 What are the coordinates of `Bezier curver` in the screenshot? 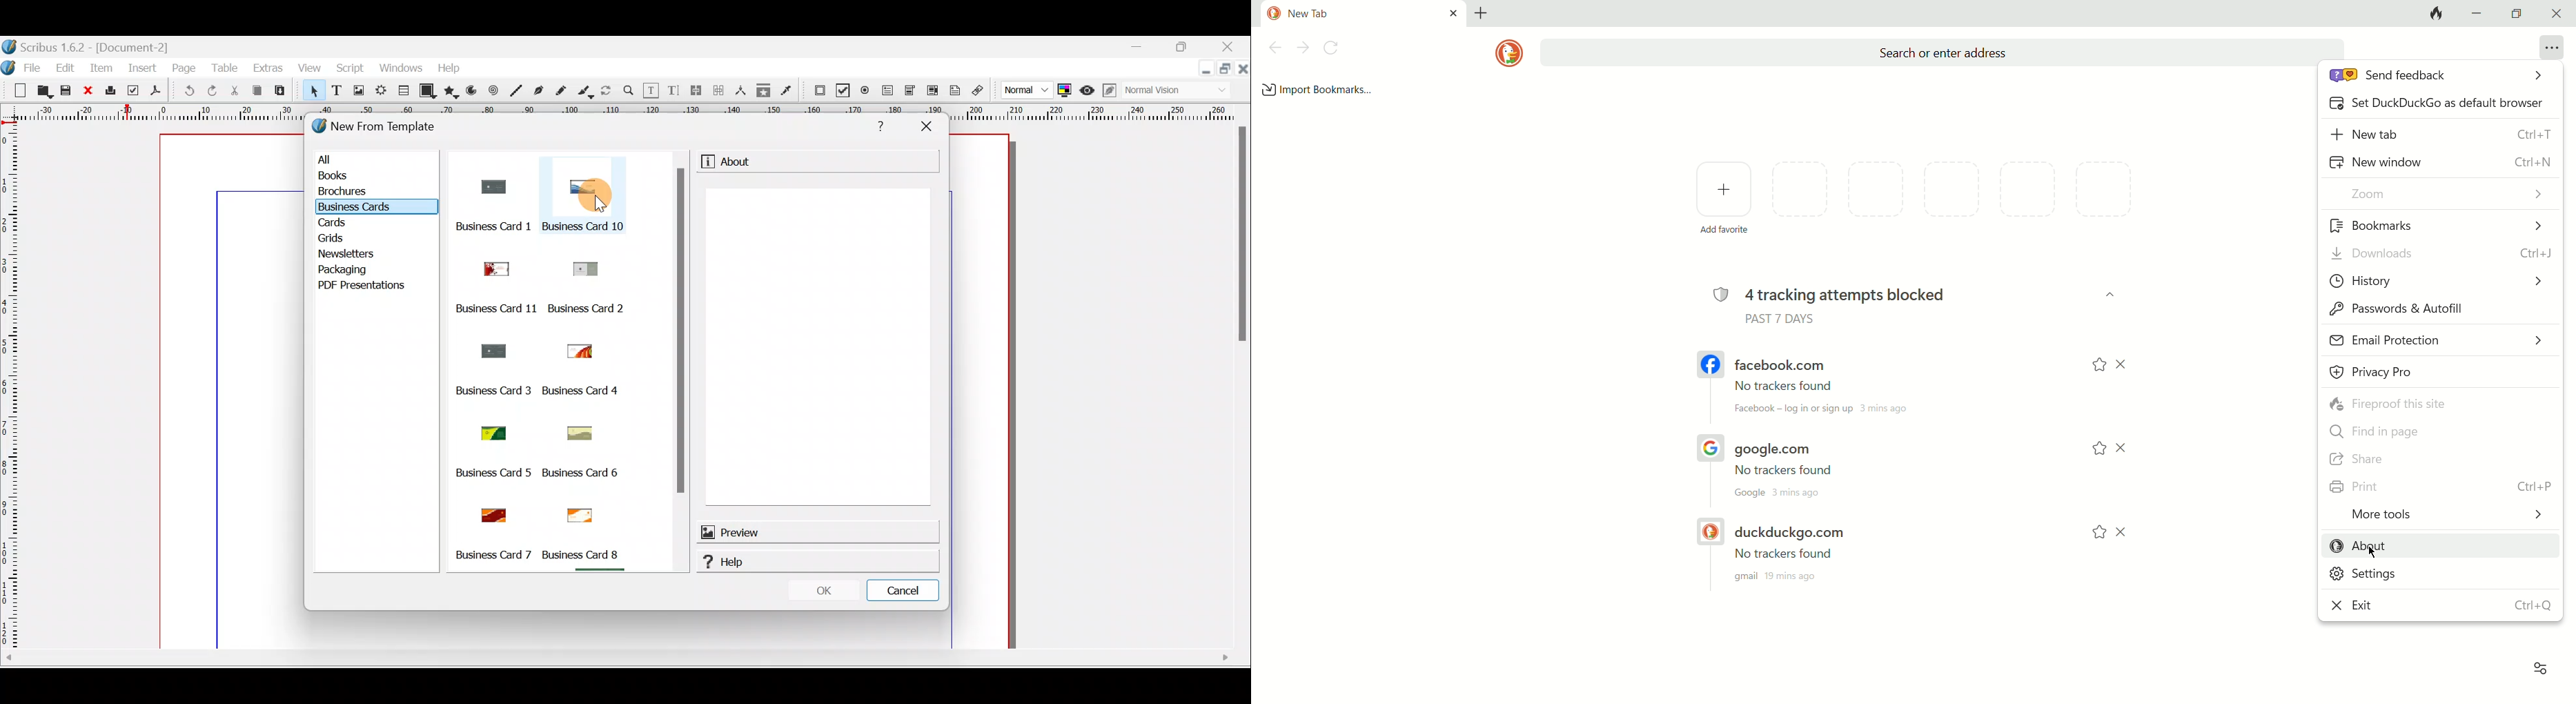 It's located at (539, 91).